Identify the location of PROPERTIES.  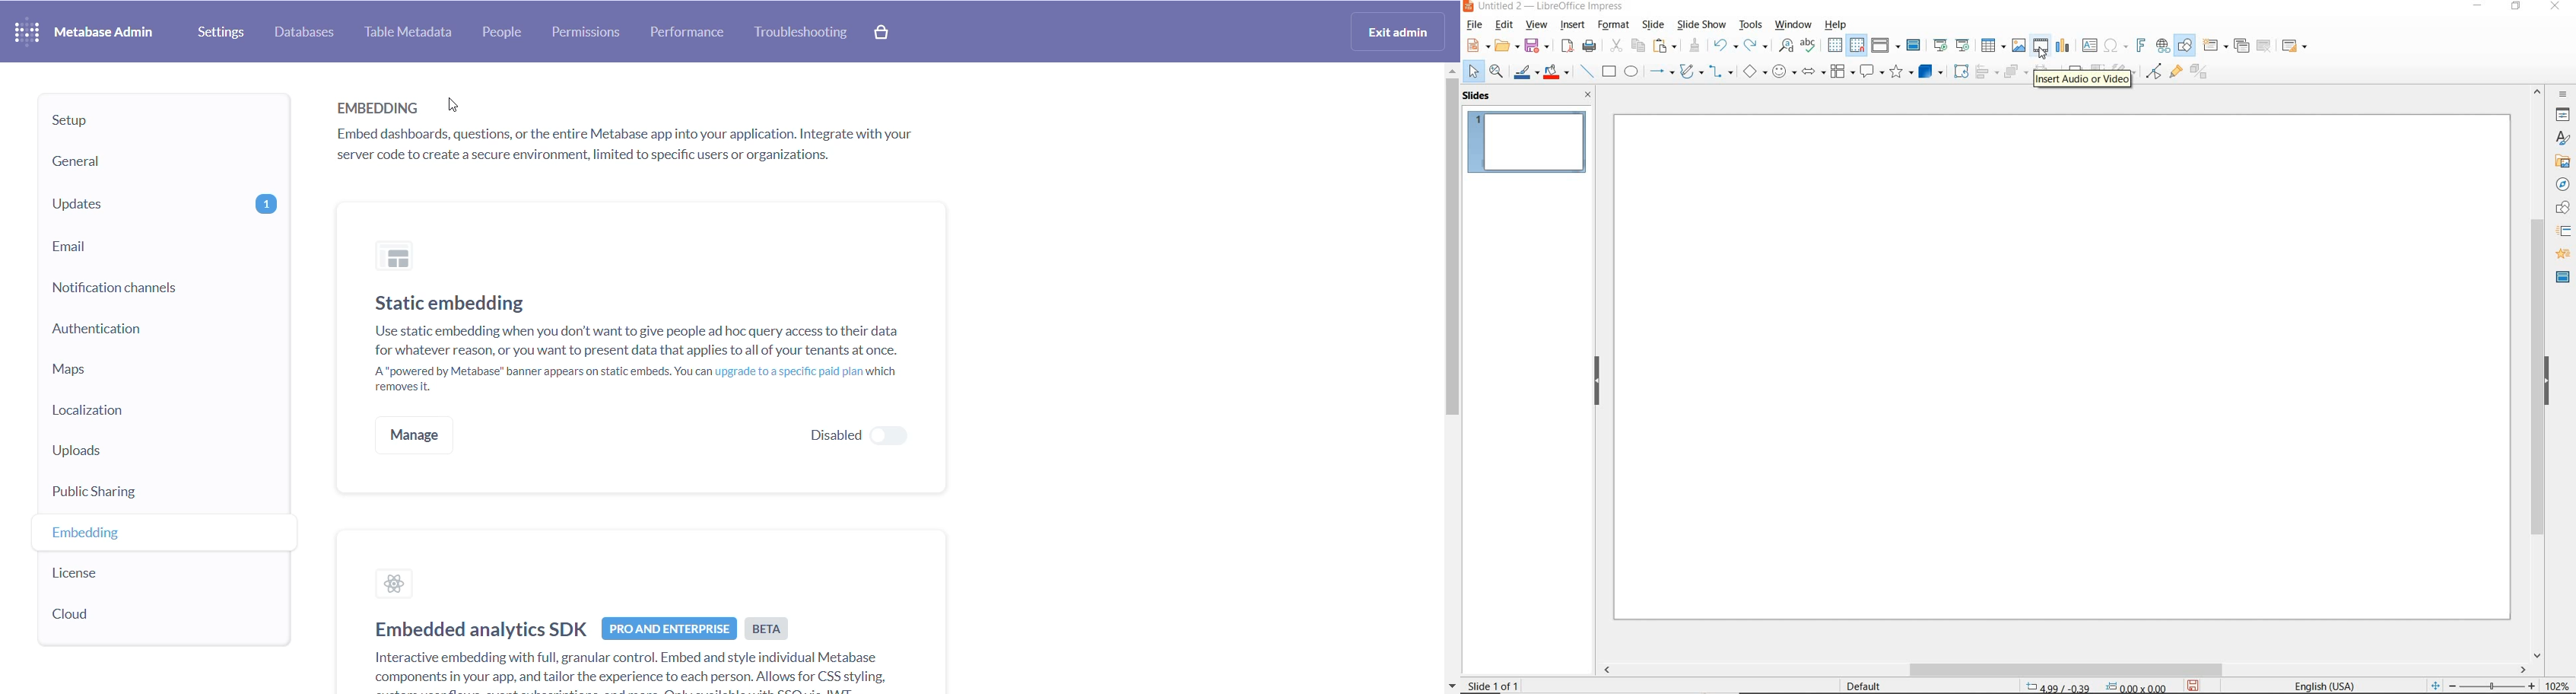
(2564, 116).